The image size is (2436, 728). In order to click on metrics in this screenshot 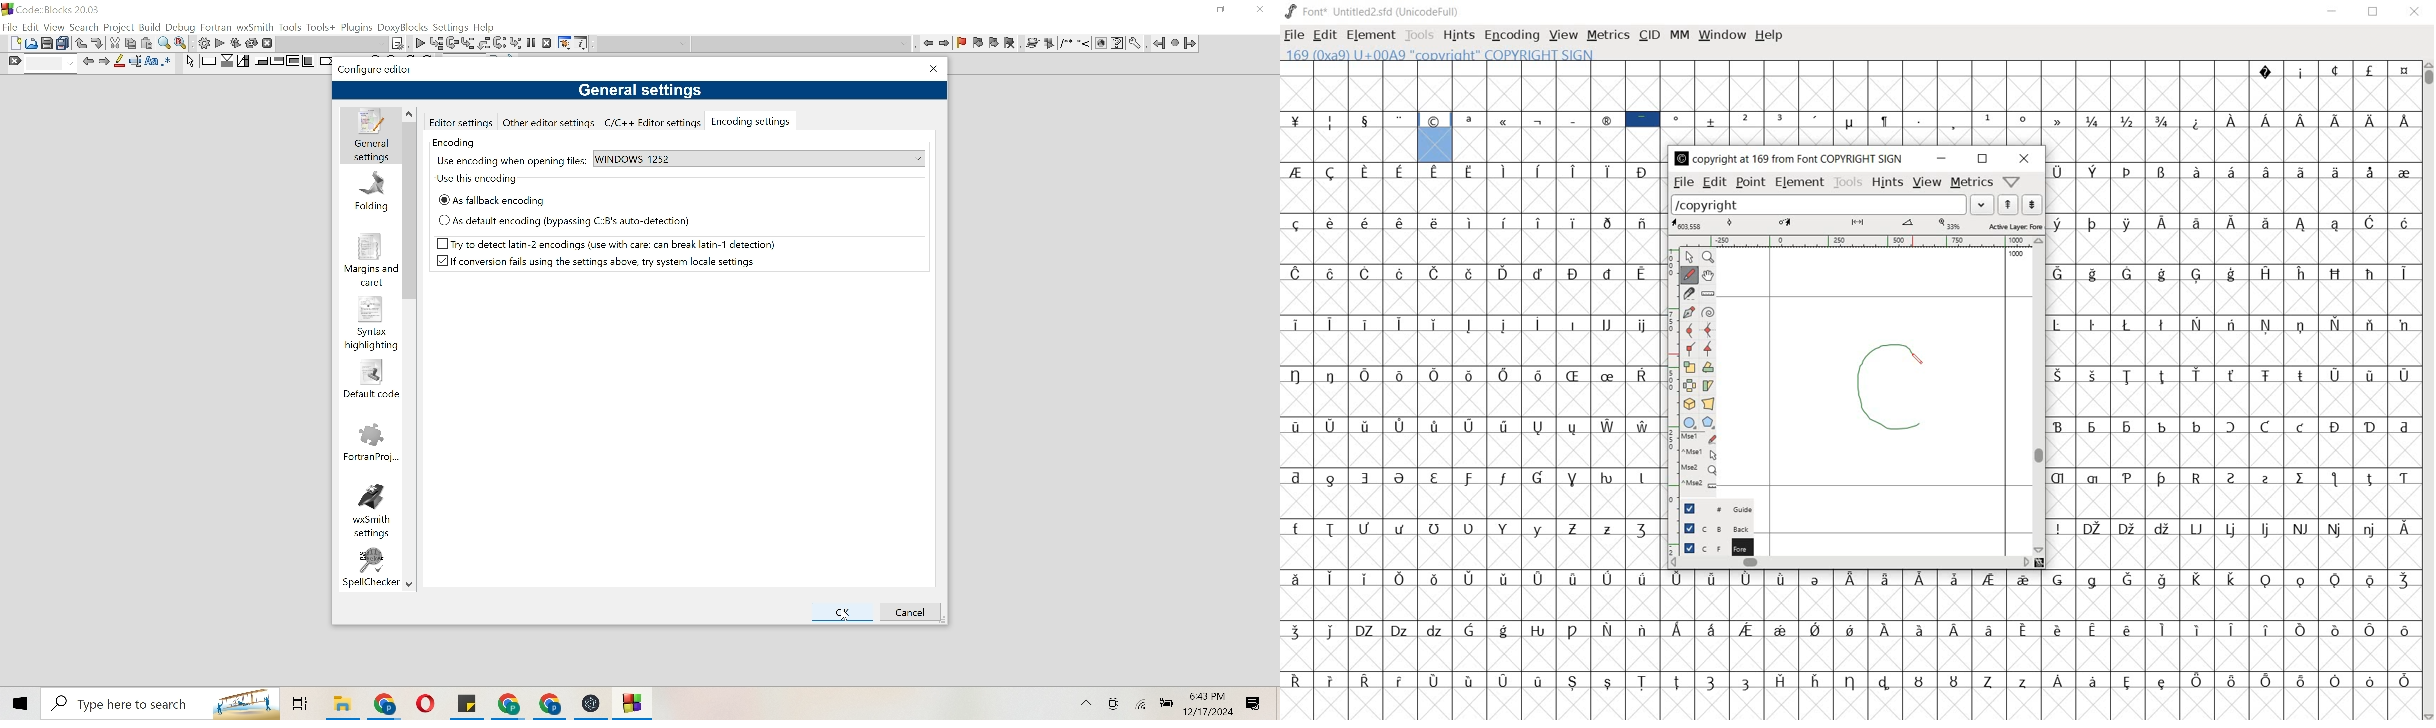, I will do `click(1607, 35)`.